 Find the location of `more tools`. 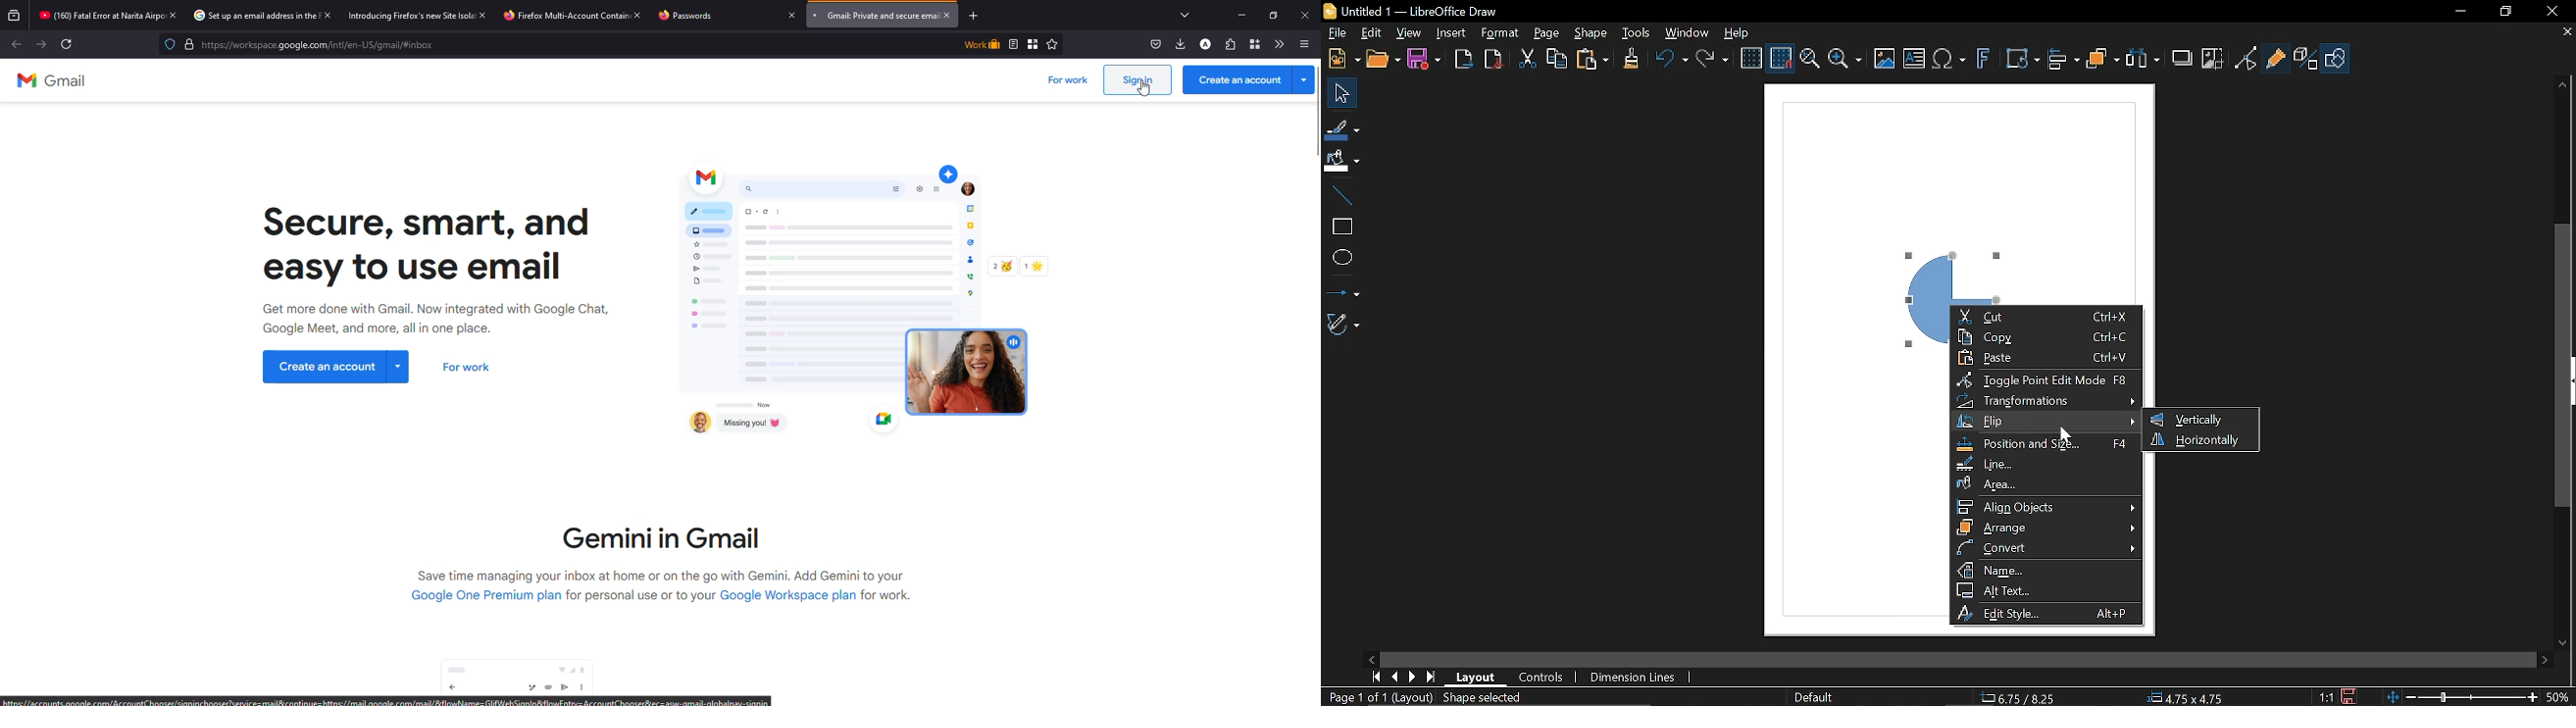

more tools is located at coordinates (1278, 43).